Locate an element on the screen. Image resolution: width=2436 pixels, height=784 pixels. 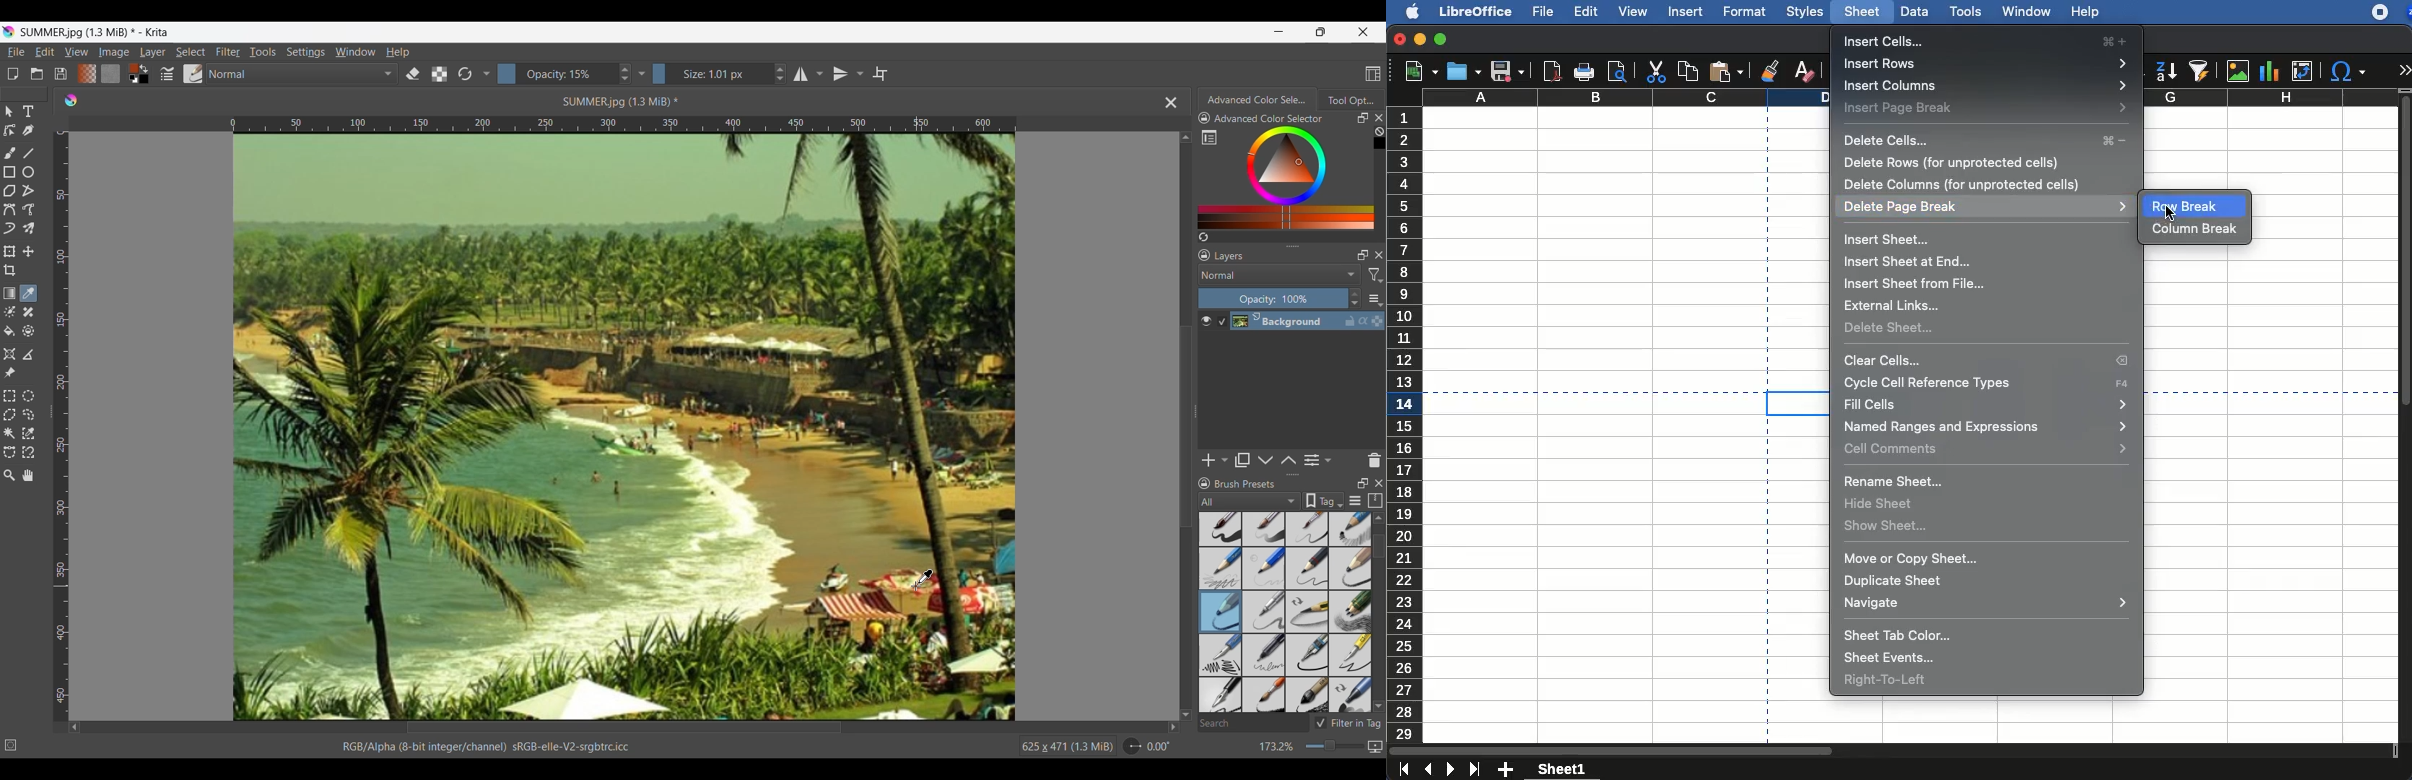
cut is located at coordinates (1655, 73).